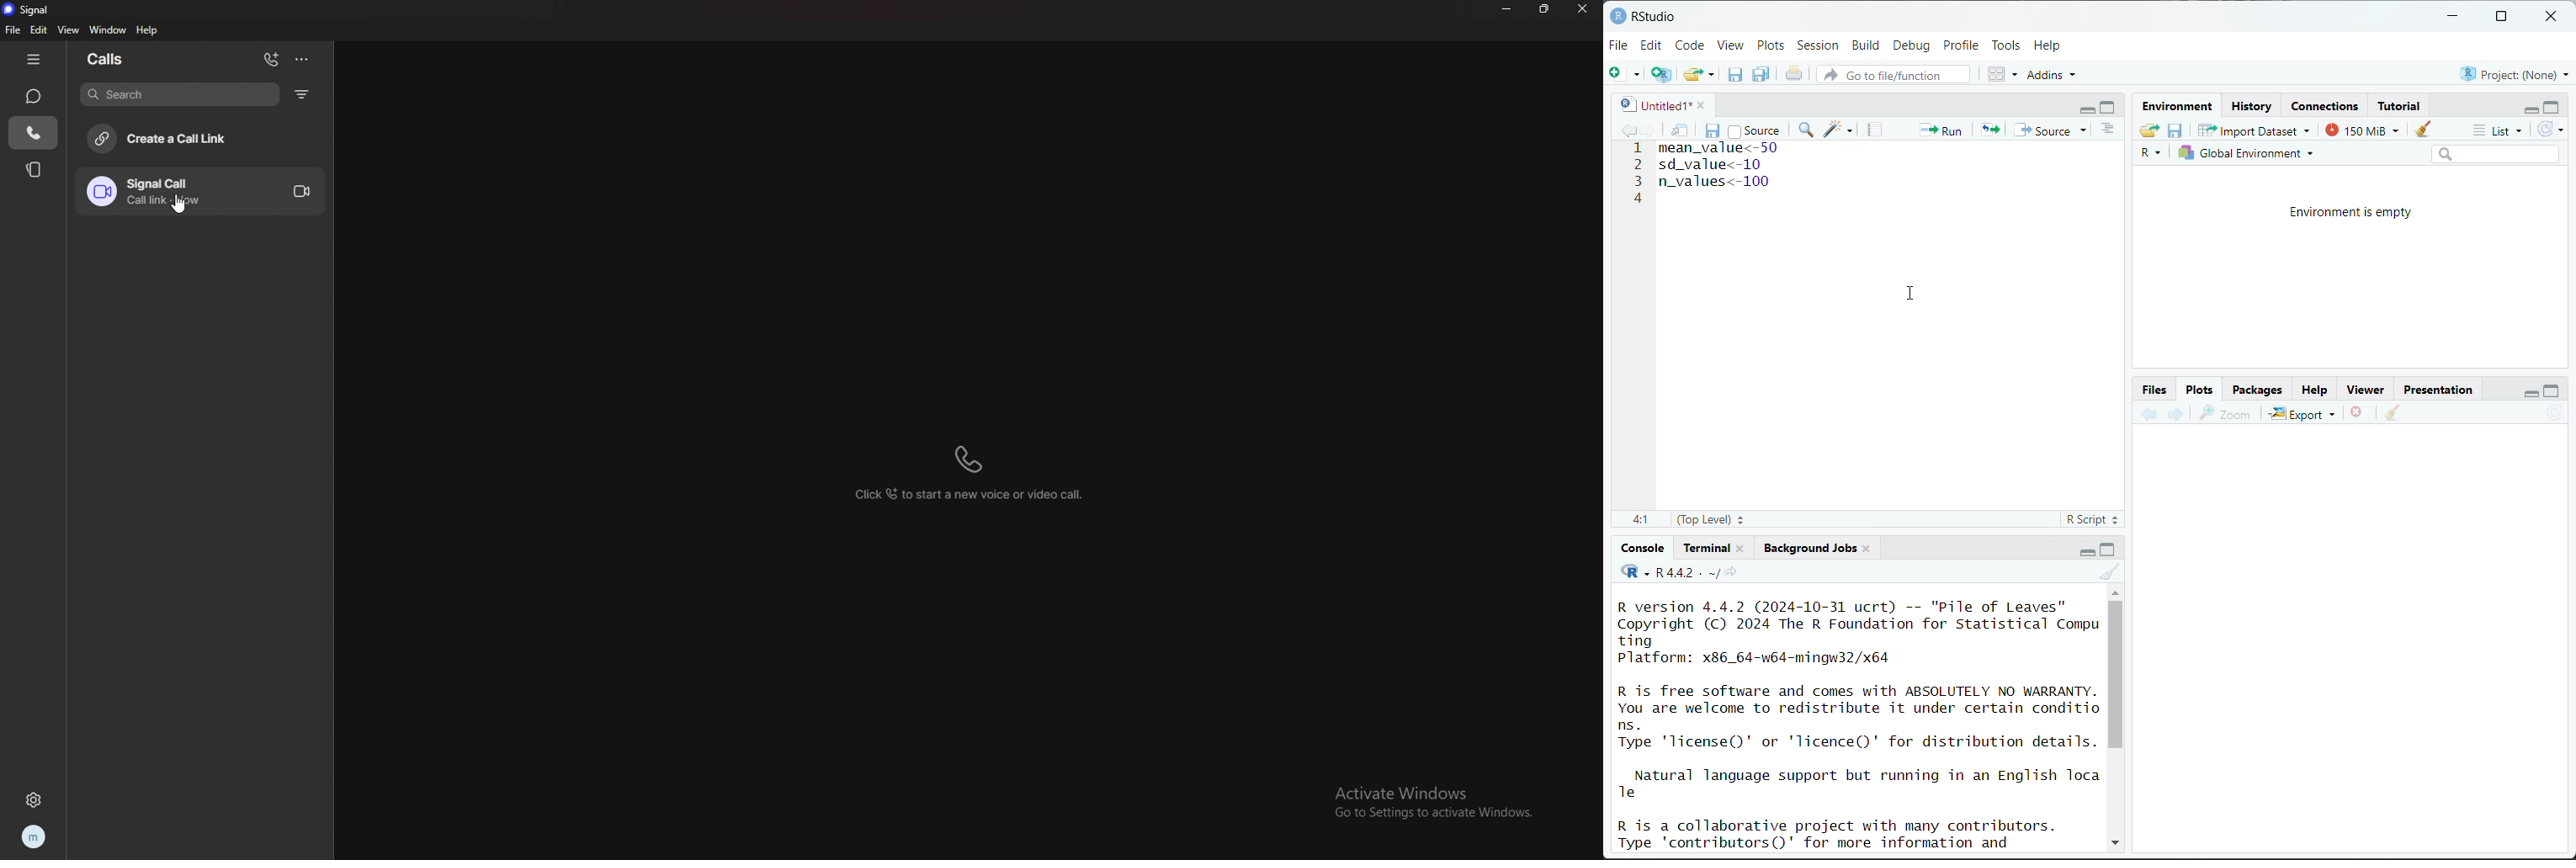 The width and height of the screenshot is (2576, 868). Describe the element at coordinates (1914, 294) in the screenshot. I see `cursor` at that location.